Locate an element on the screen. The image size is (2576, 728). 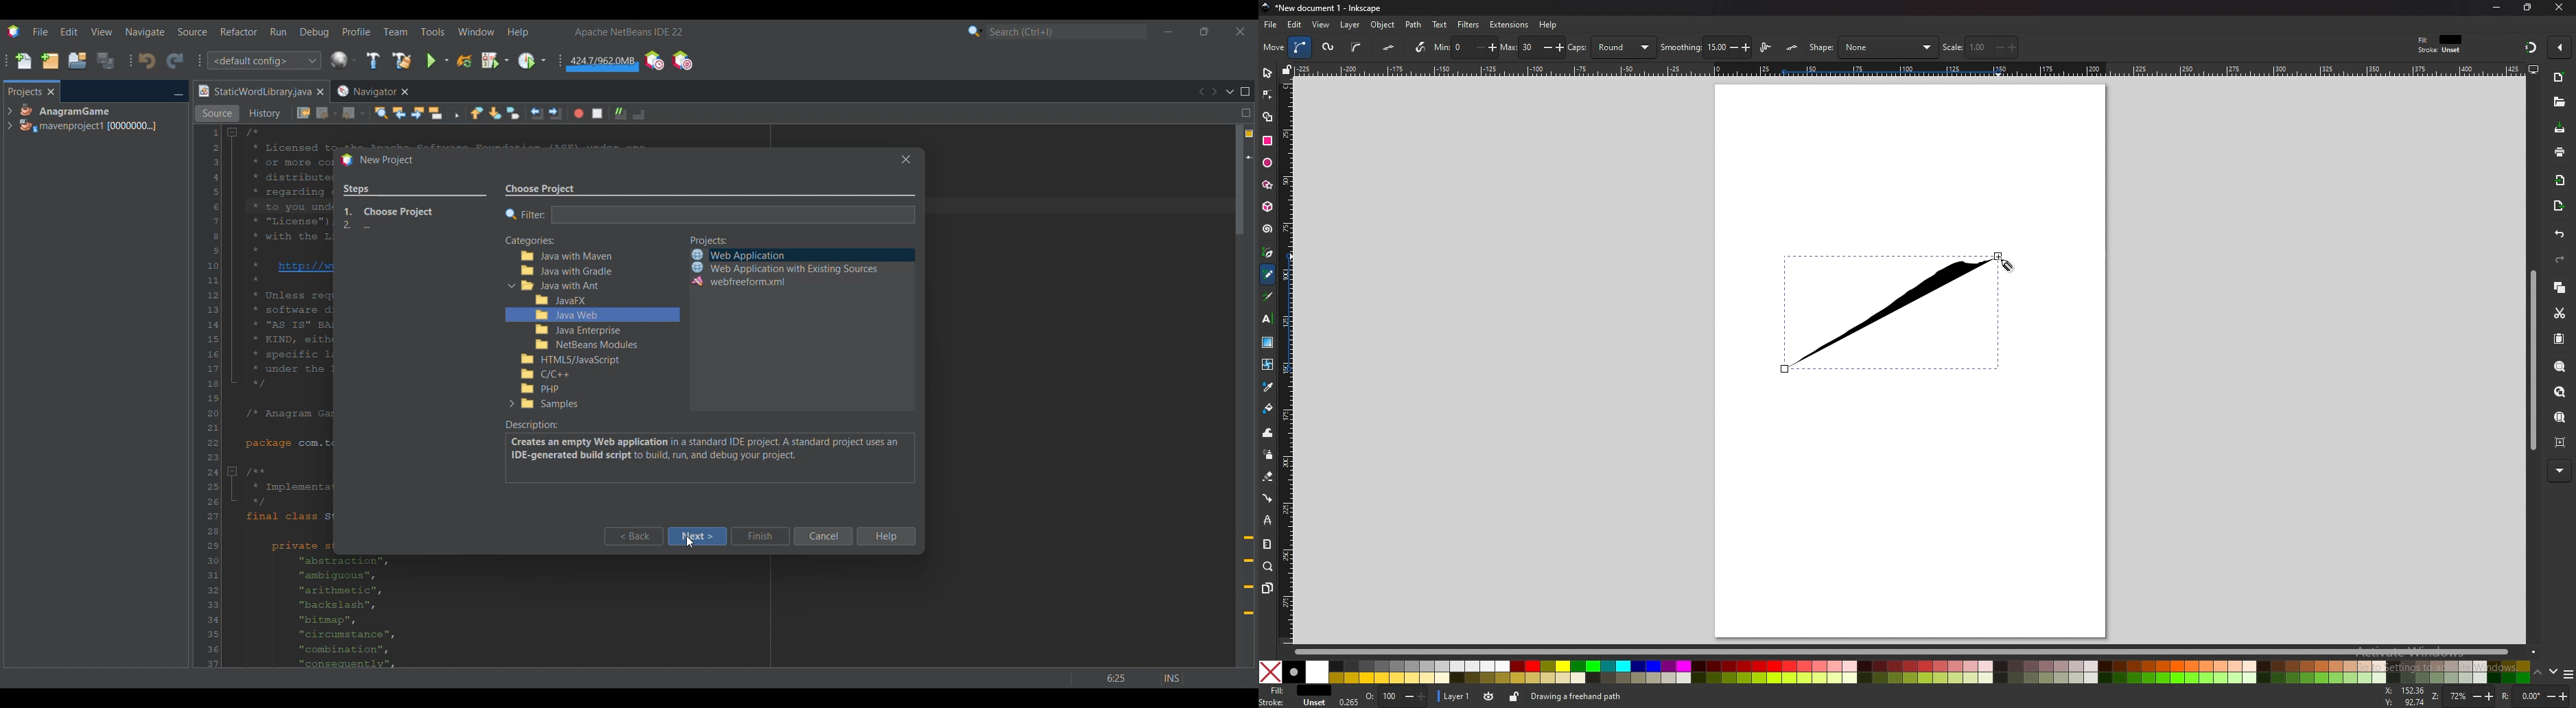
fill and stroke is located at coordinates (2441, 45).